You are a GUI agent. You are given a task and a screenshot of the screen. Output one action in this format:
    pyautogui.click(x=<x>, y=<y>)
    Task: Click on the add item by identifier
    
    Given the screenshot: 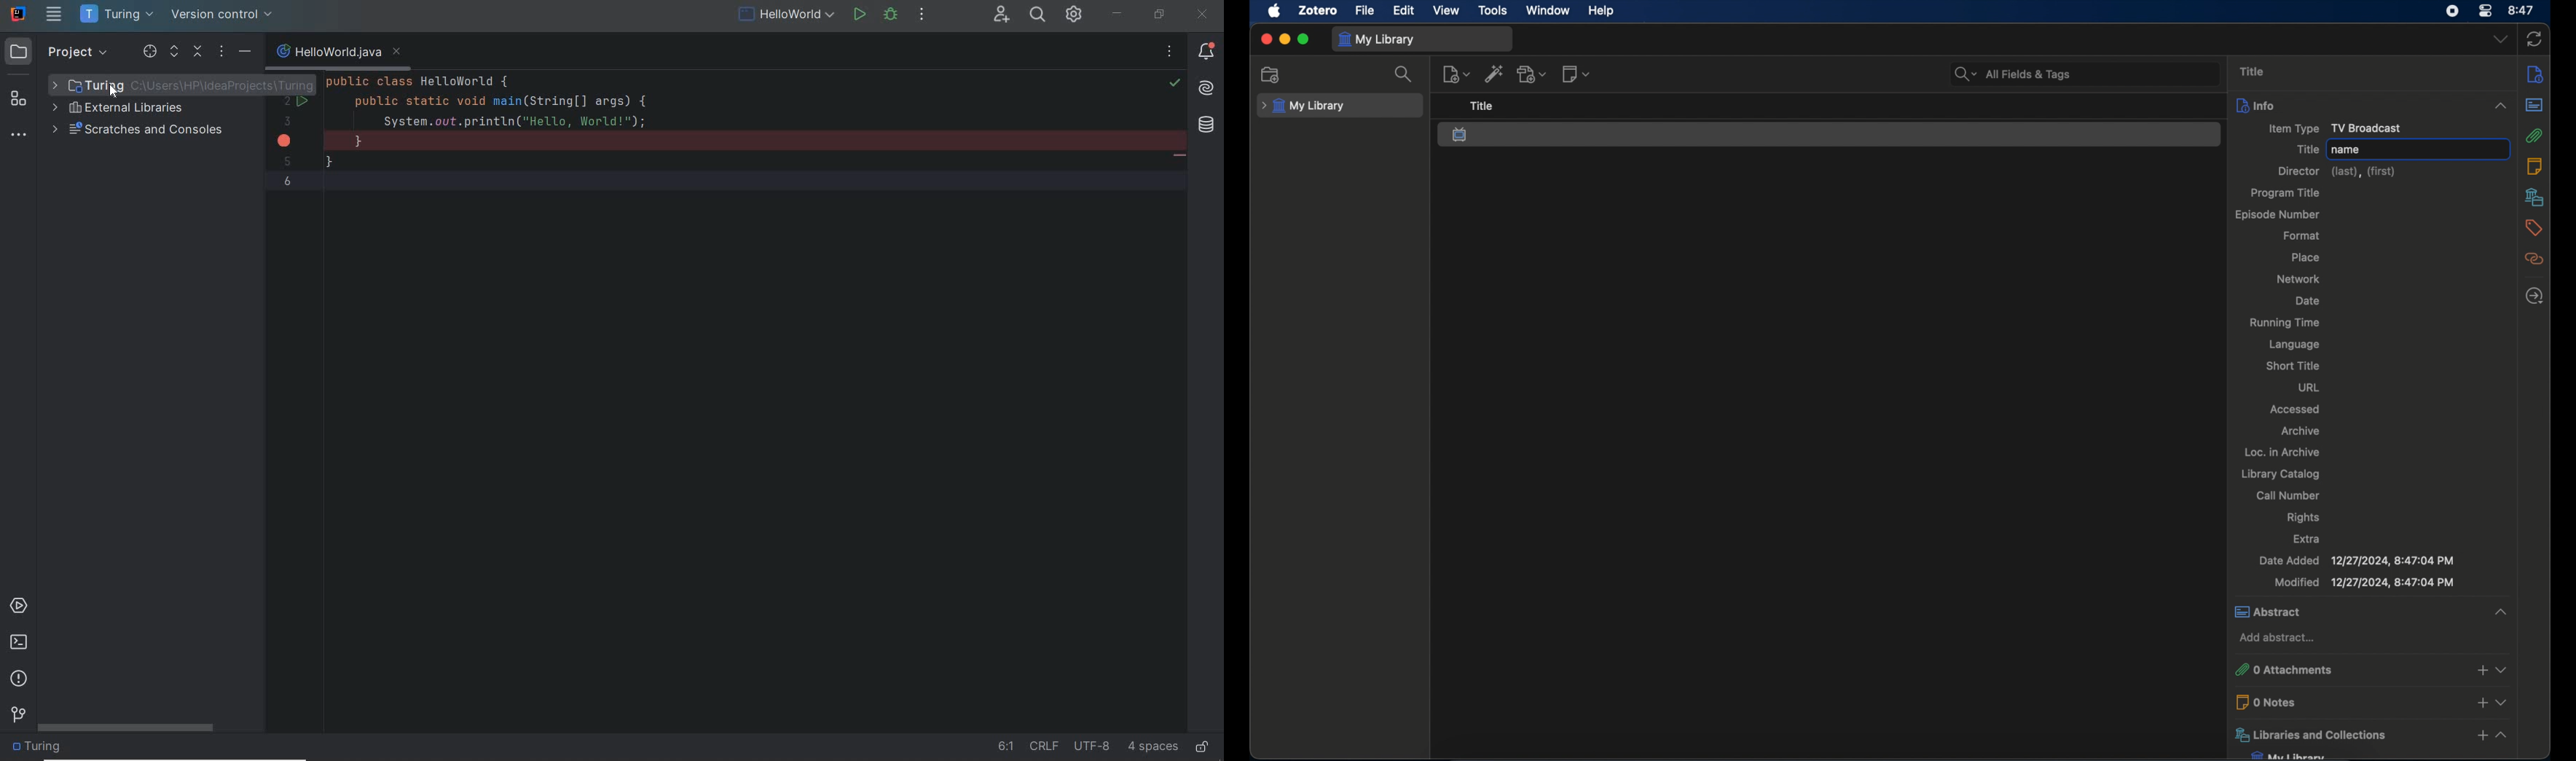 What is the action you would take?
    pyautogui.click(x=1495, y=74)
    